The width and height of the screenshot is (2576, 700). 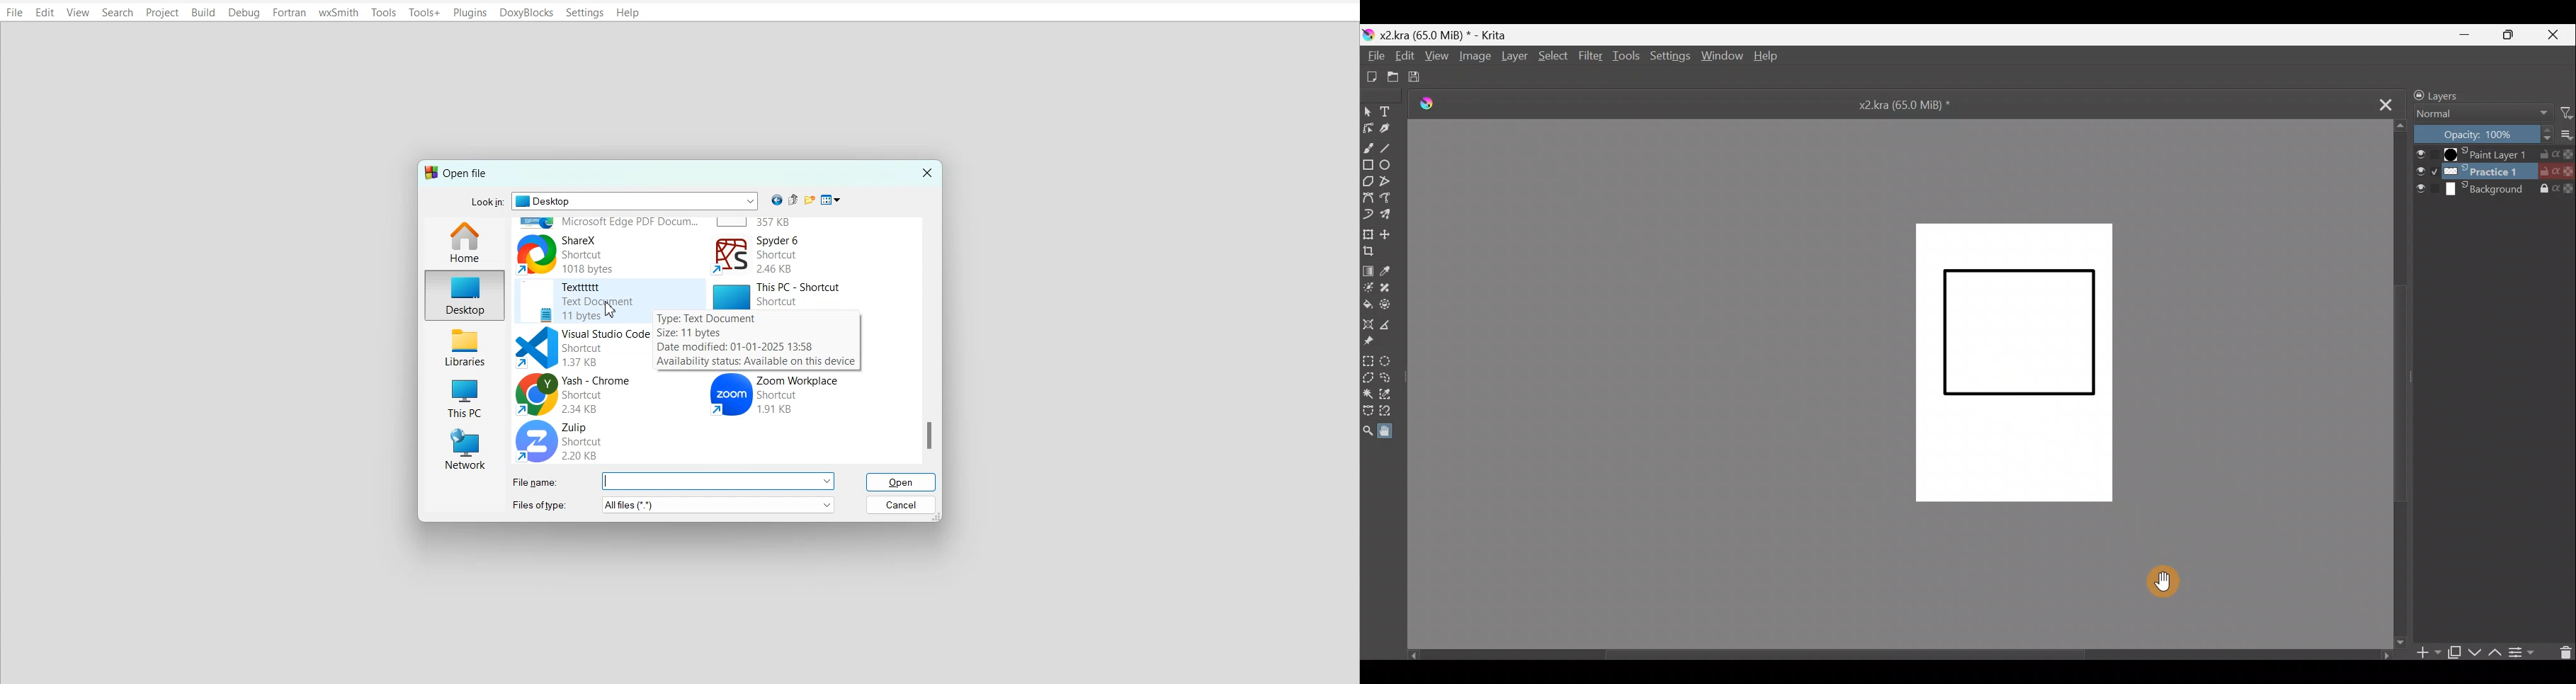 I want to click on Open , so click(x=902, y=482).